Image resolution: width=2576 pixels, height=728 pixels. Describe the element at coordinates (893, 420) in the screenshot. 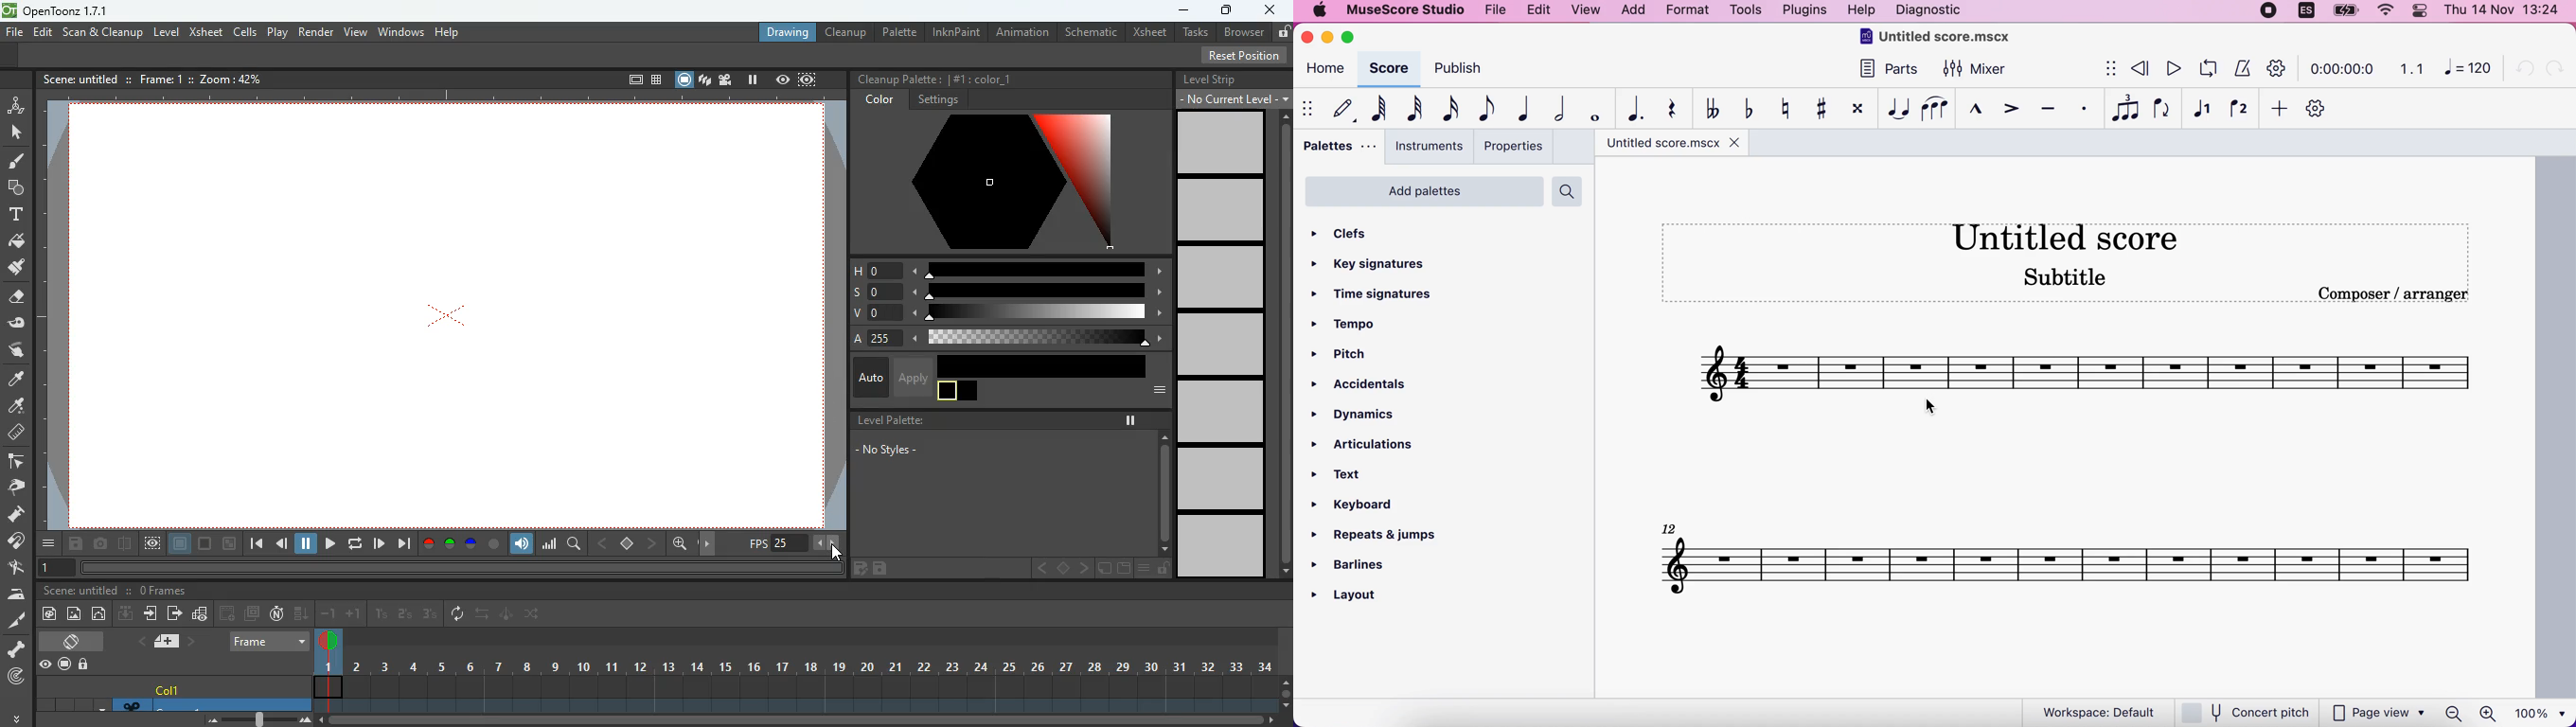

I see `level palette` at that location.